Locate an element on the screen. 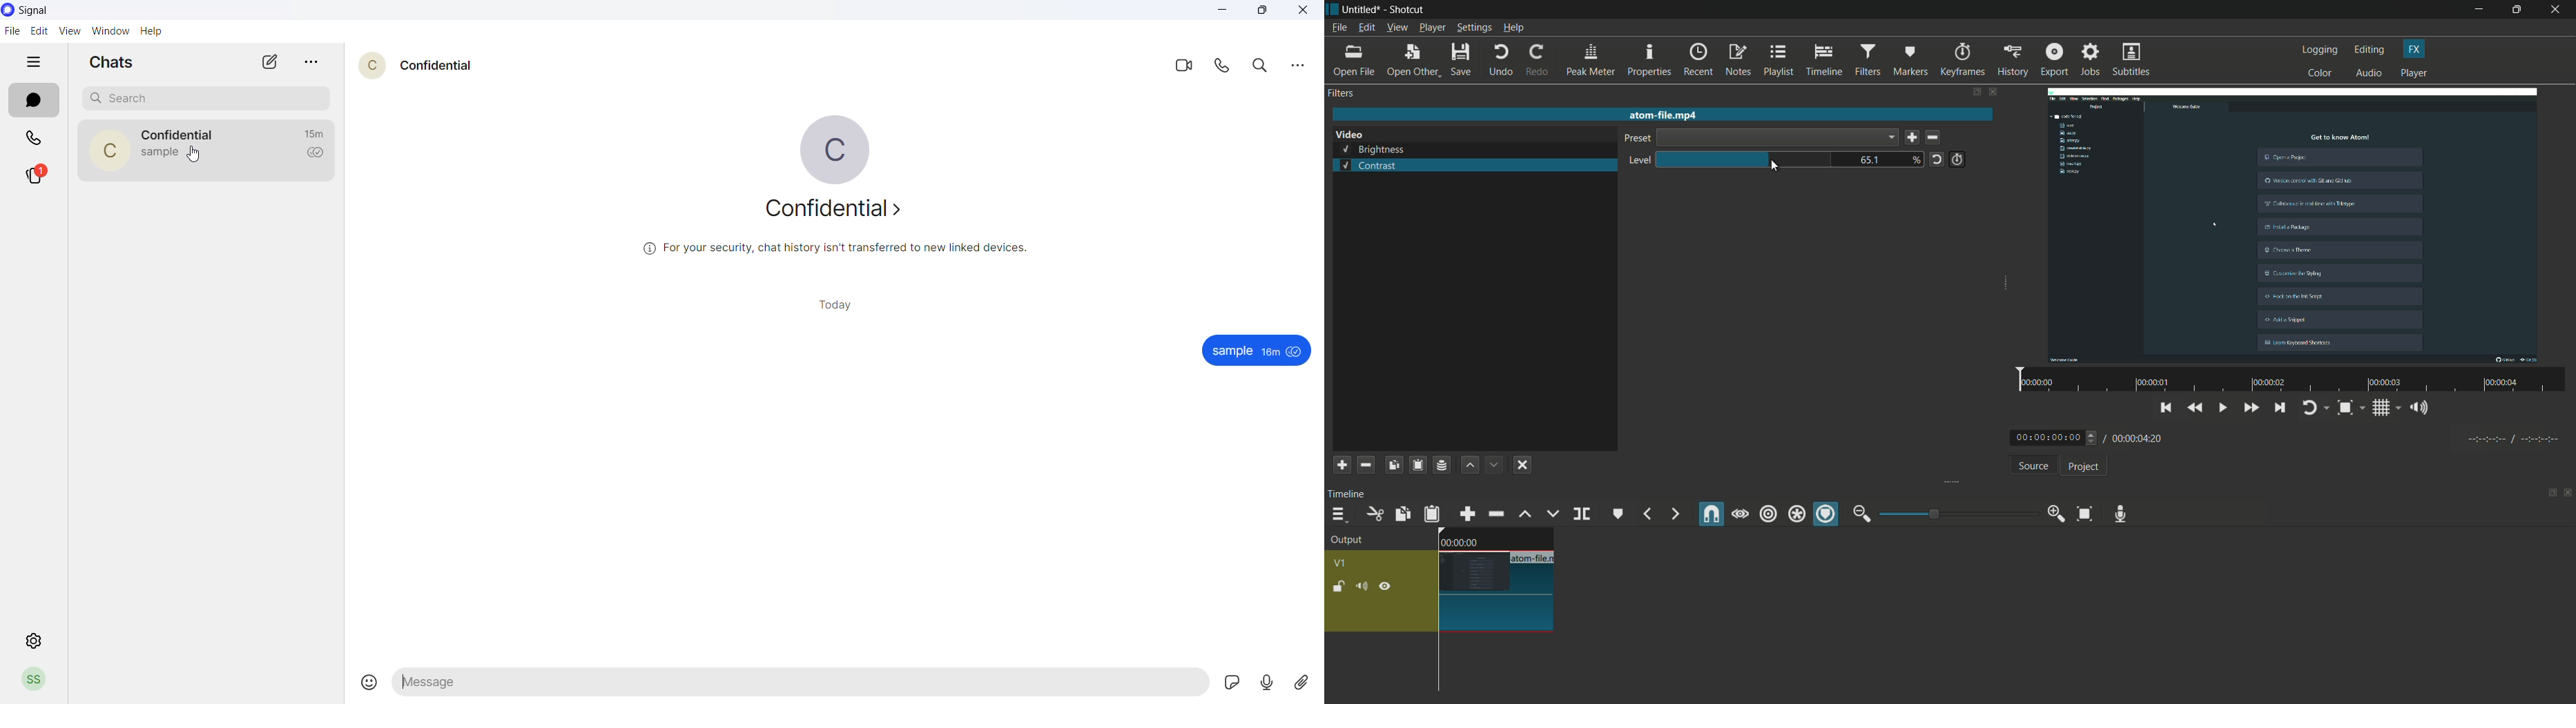 The height and width of the screenshot is (728, 2576). level is located at coordinates (1637, 161).